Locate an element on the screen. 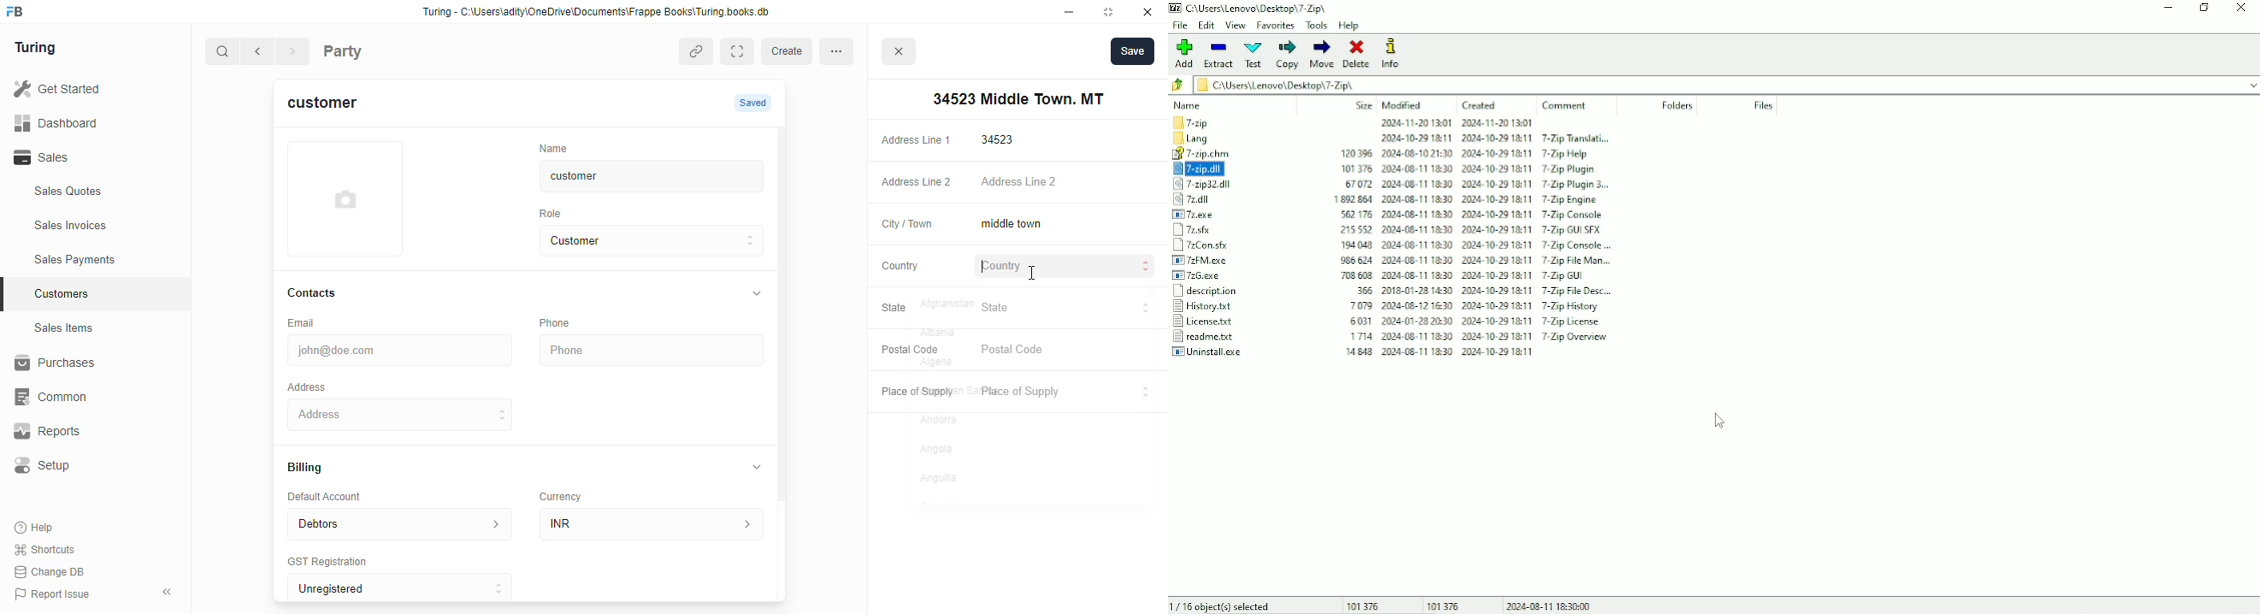 The height and width of the screenshot is (616, 2268). Phone is located at coordinates (564, 322).